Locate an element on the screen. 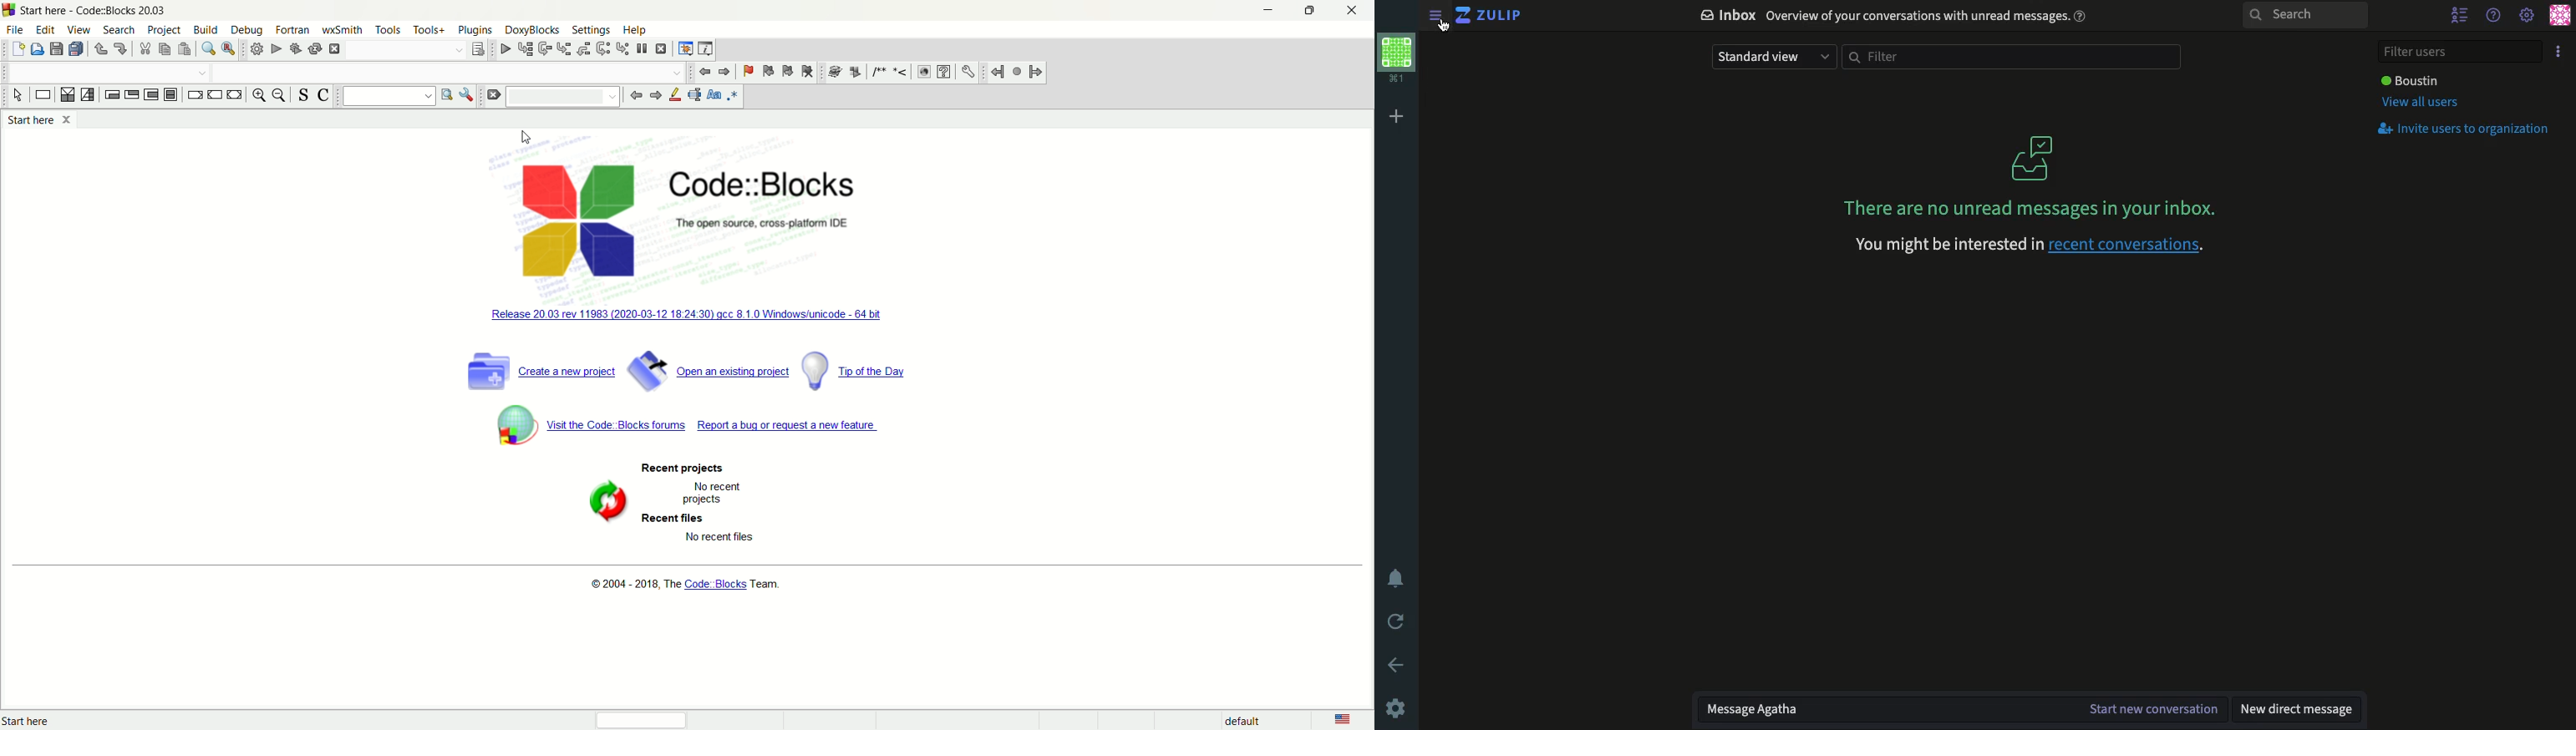  find is located at coordinates (208, 49).